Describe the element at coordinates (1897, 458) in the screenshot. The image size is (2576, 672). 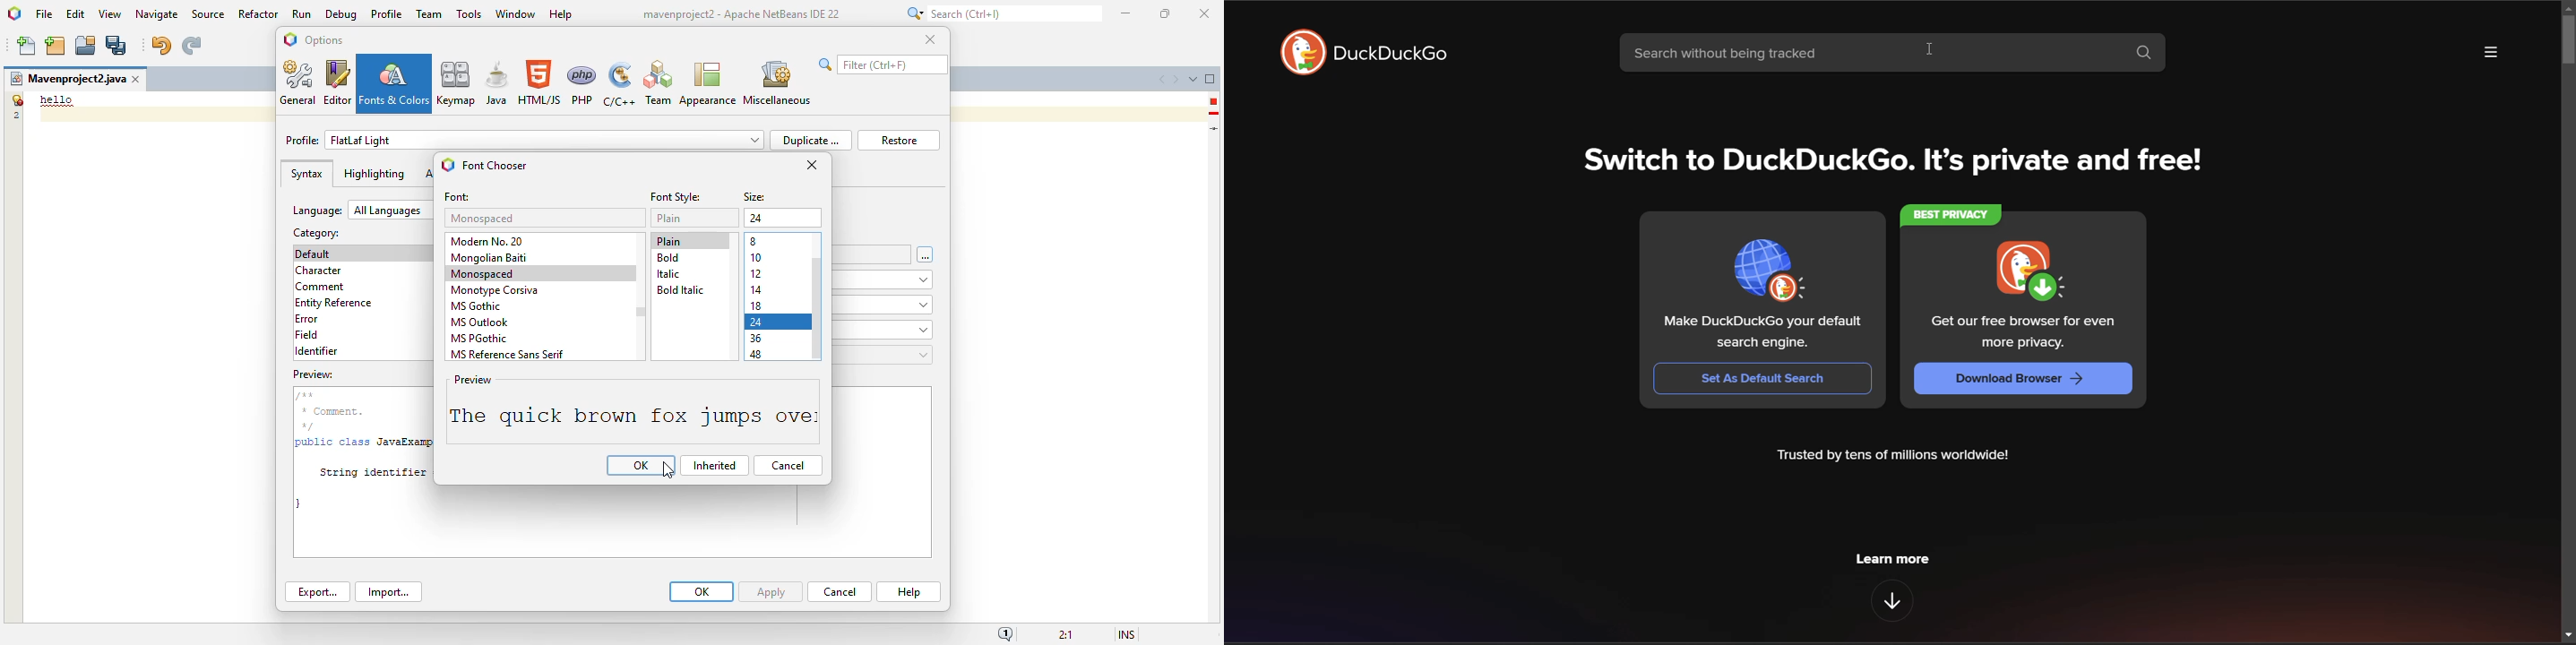
I see `Trusted by tens of millions worldwide!` at that location.